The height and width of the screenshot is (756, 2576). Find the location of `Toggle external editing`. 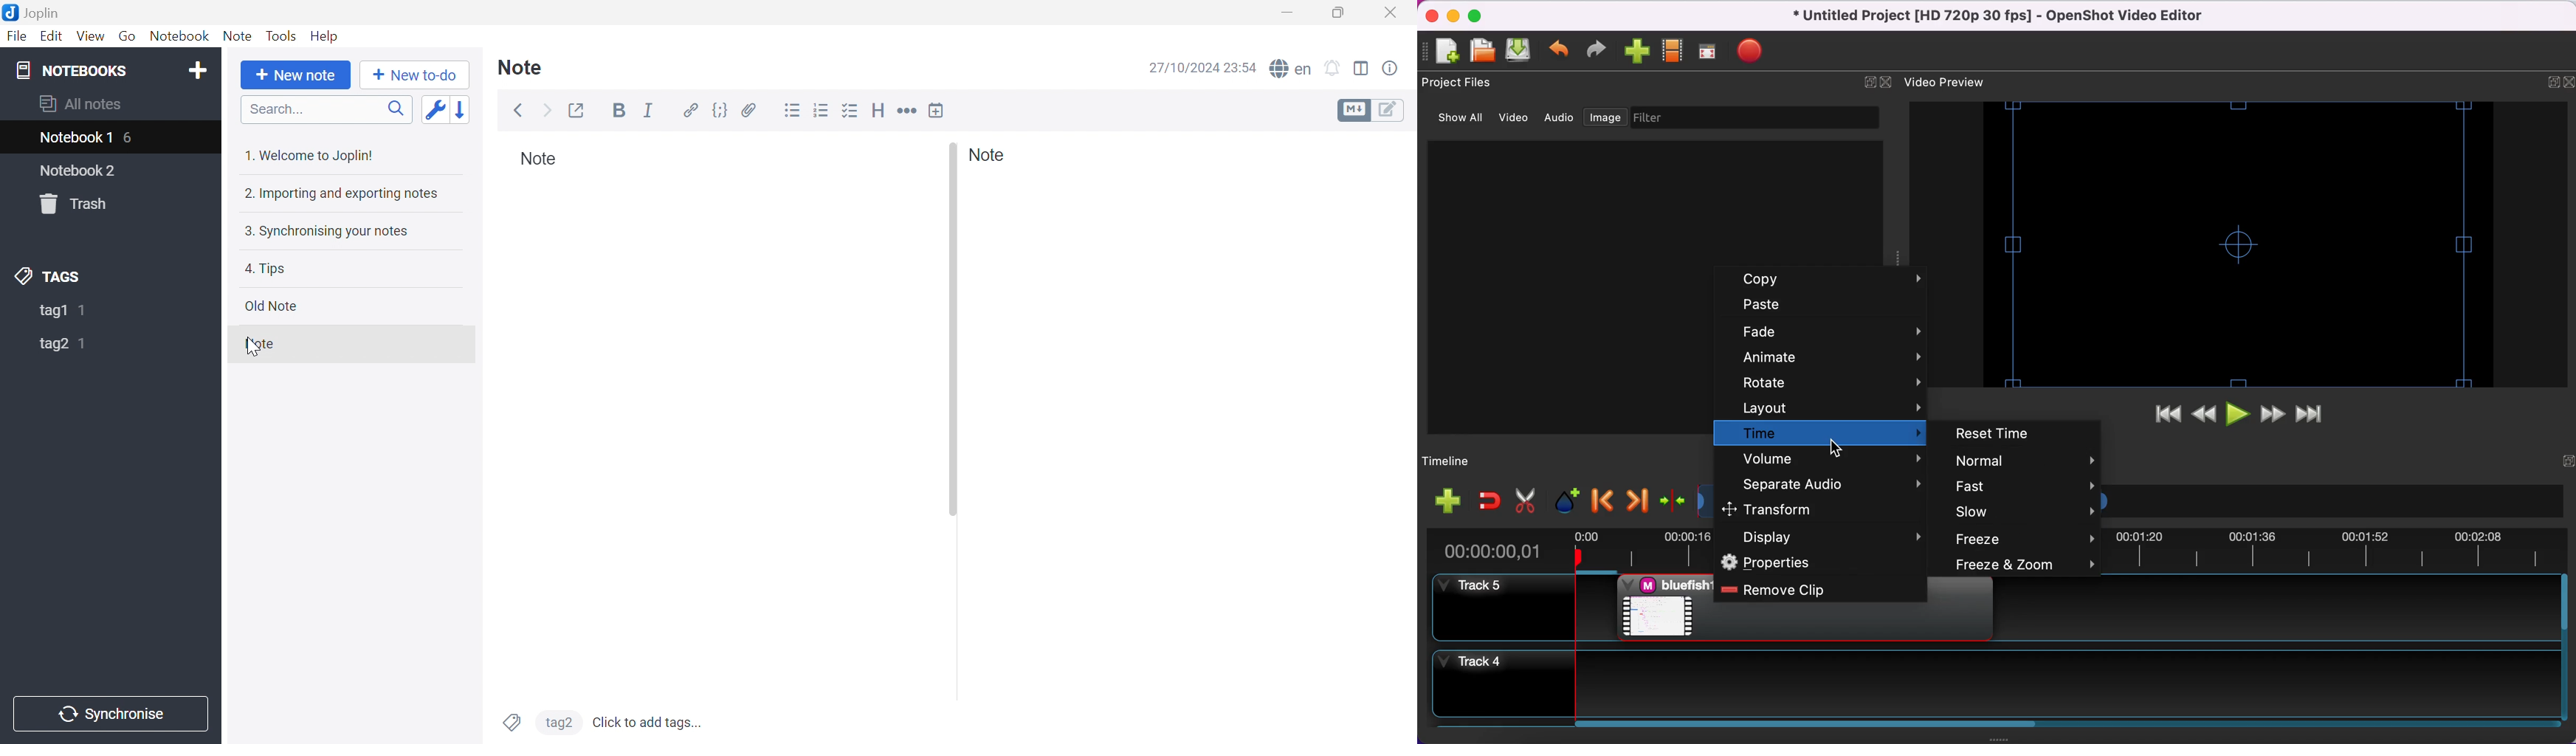

Toggle external editing is located at coordinates (574, 111).